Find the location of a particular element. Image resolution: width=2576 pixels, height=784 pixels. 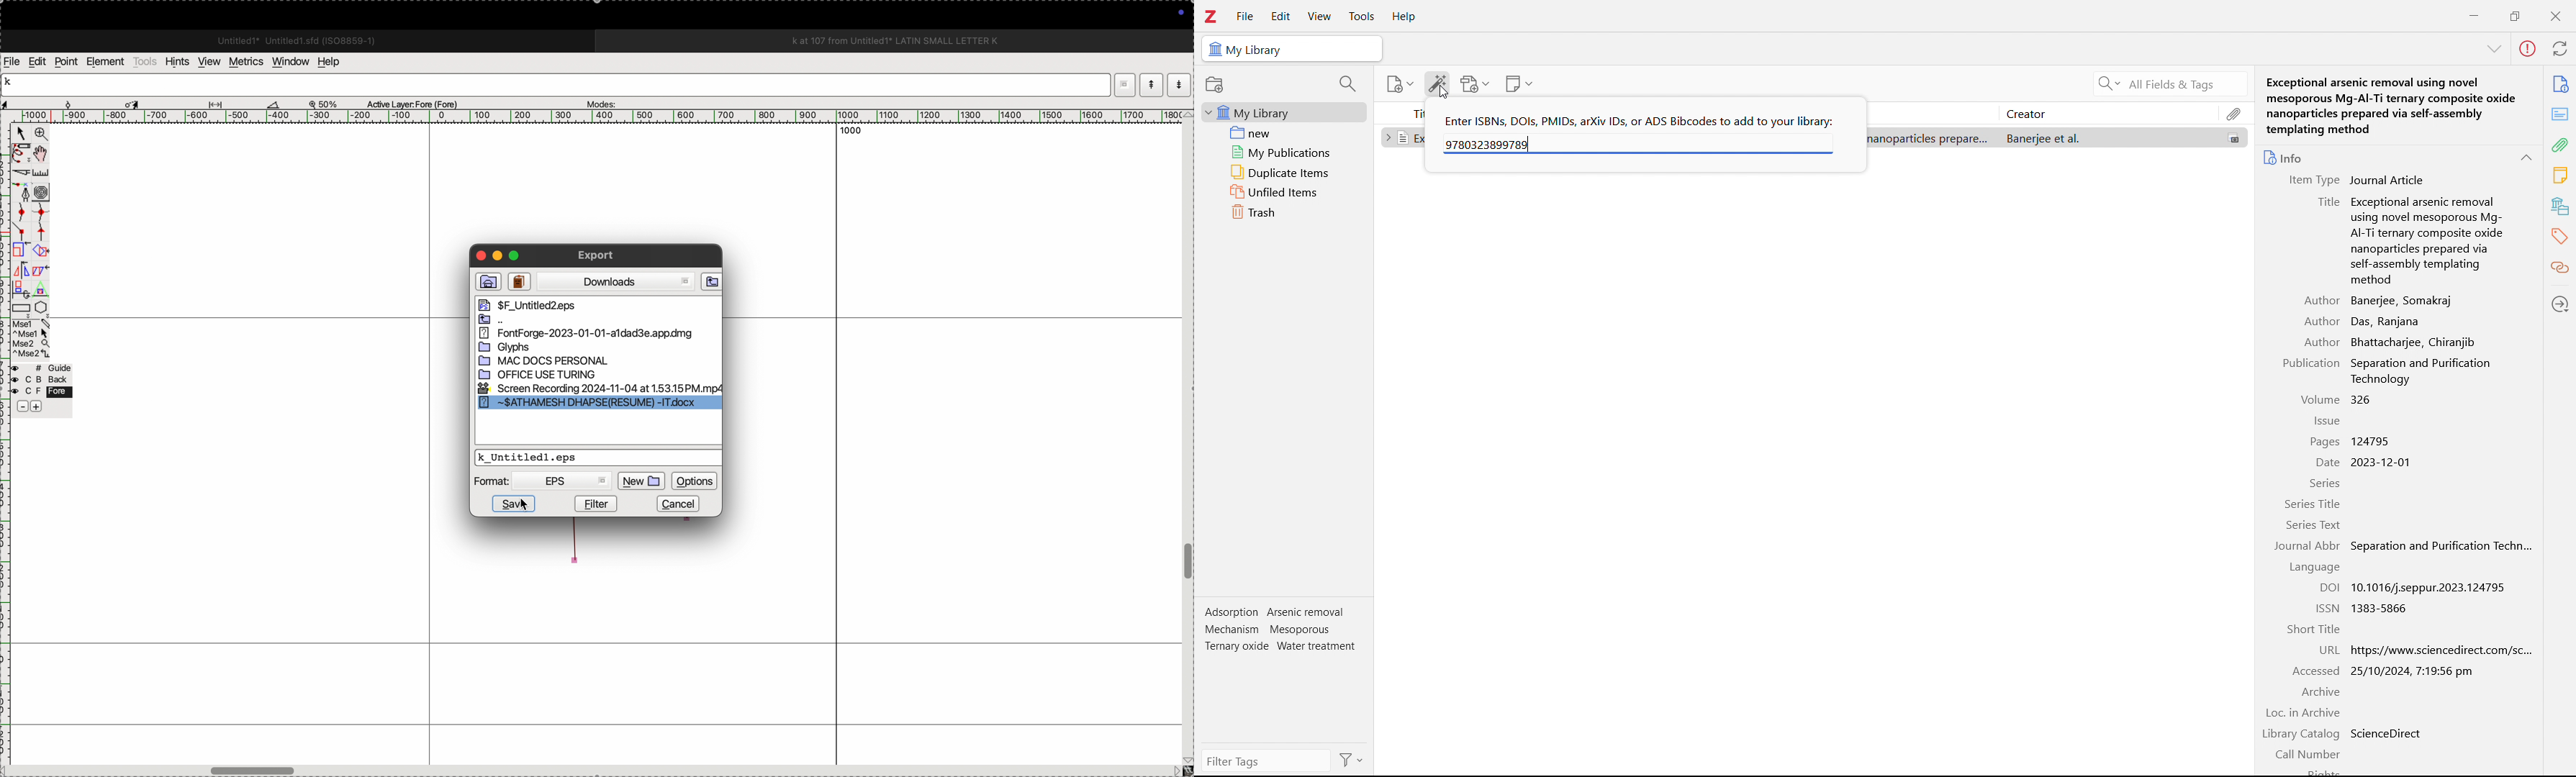

2023-12-01 is located at coordinates (2383, 463).